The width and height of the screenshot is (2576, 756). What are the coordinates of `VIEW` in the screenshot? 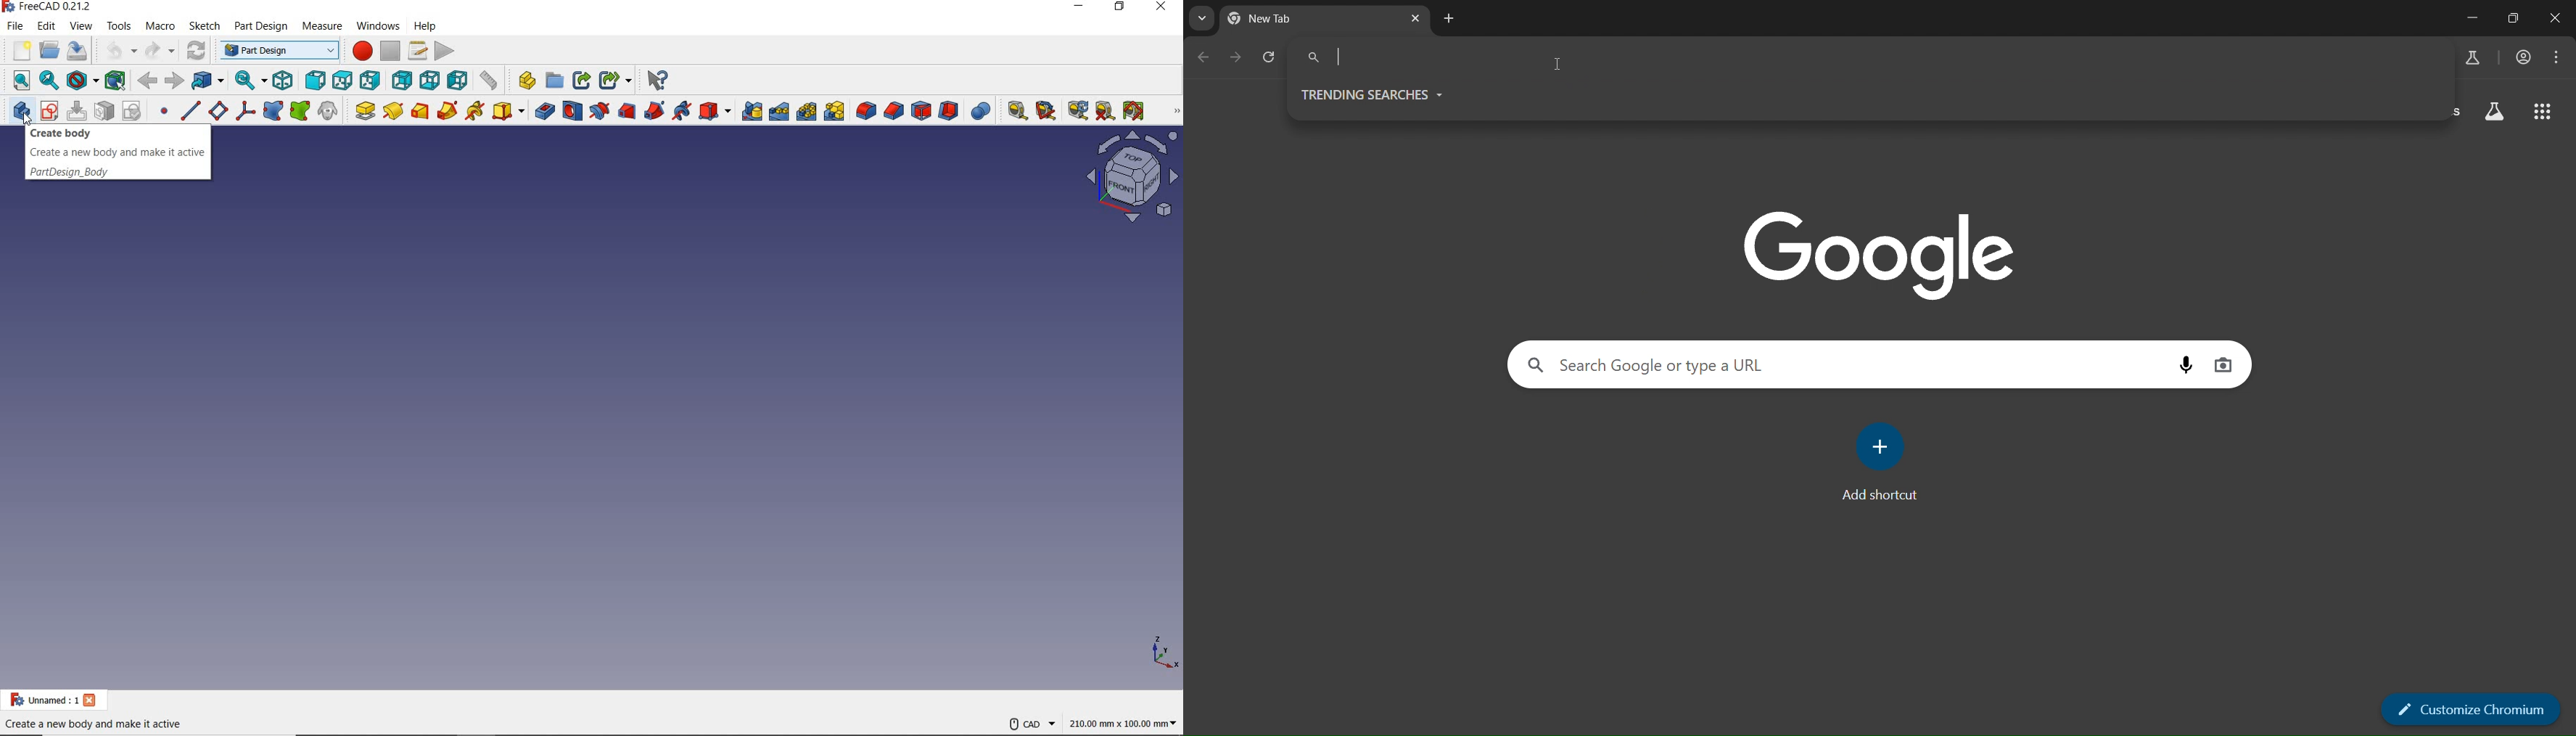 It's located at (82, 26).